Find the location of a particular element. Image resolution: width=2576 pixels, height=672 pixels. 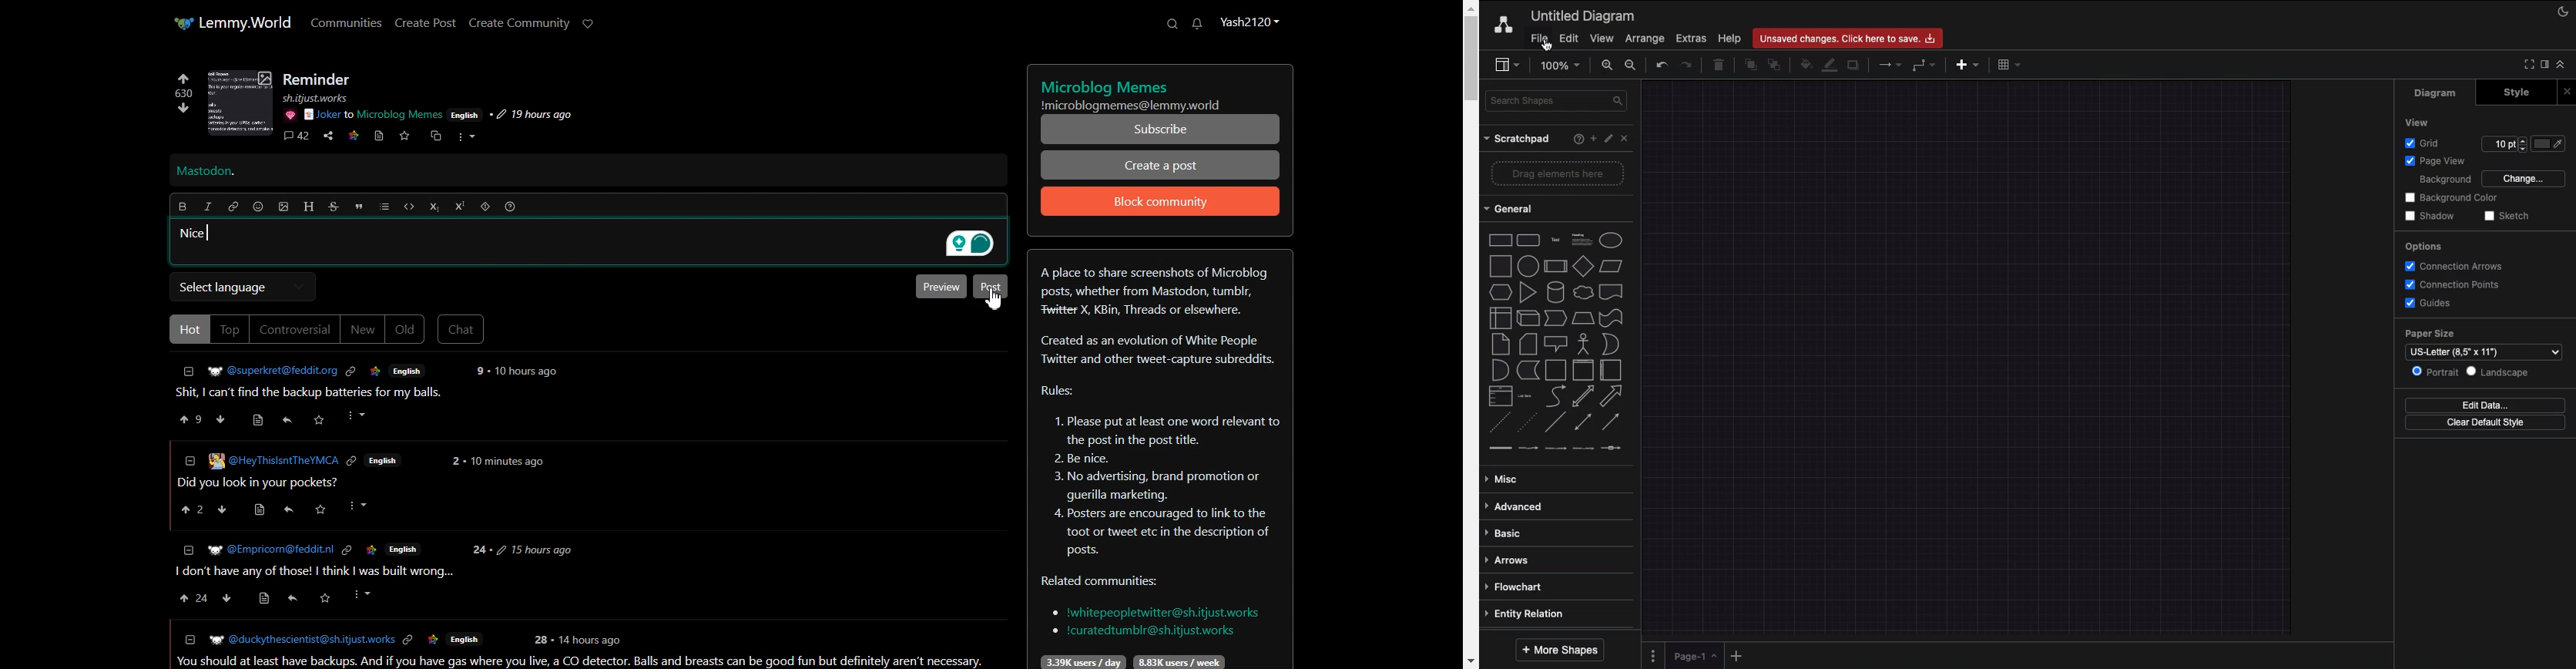

Line is located at coordinates (1555, 423).